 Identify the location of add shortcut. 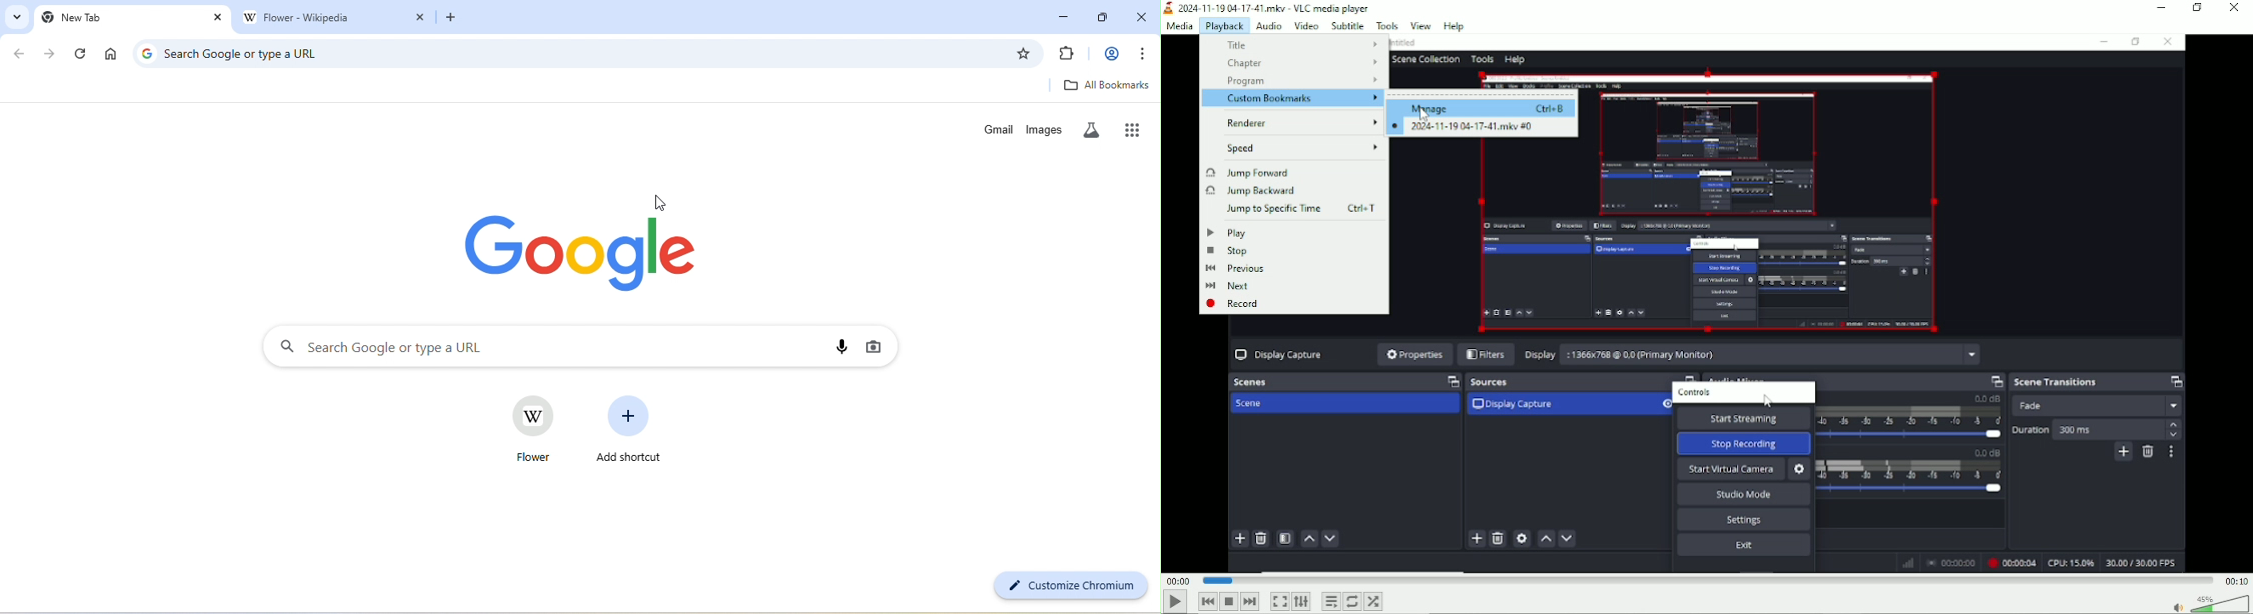
(633, 428).